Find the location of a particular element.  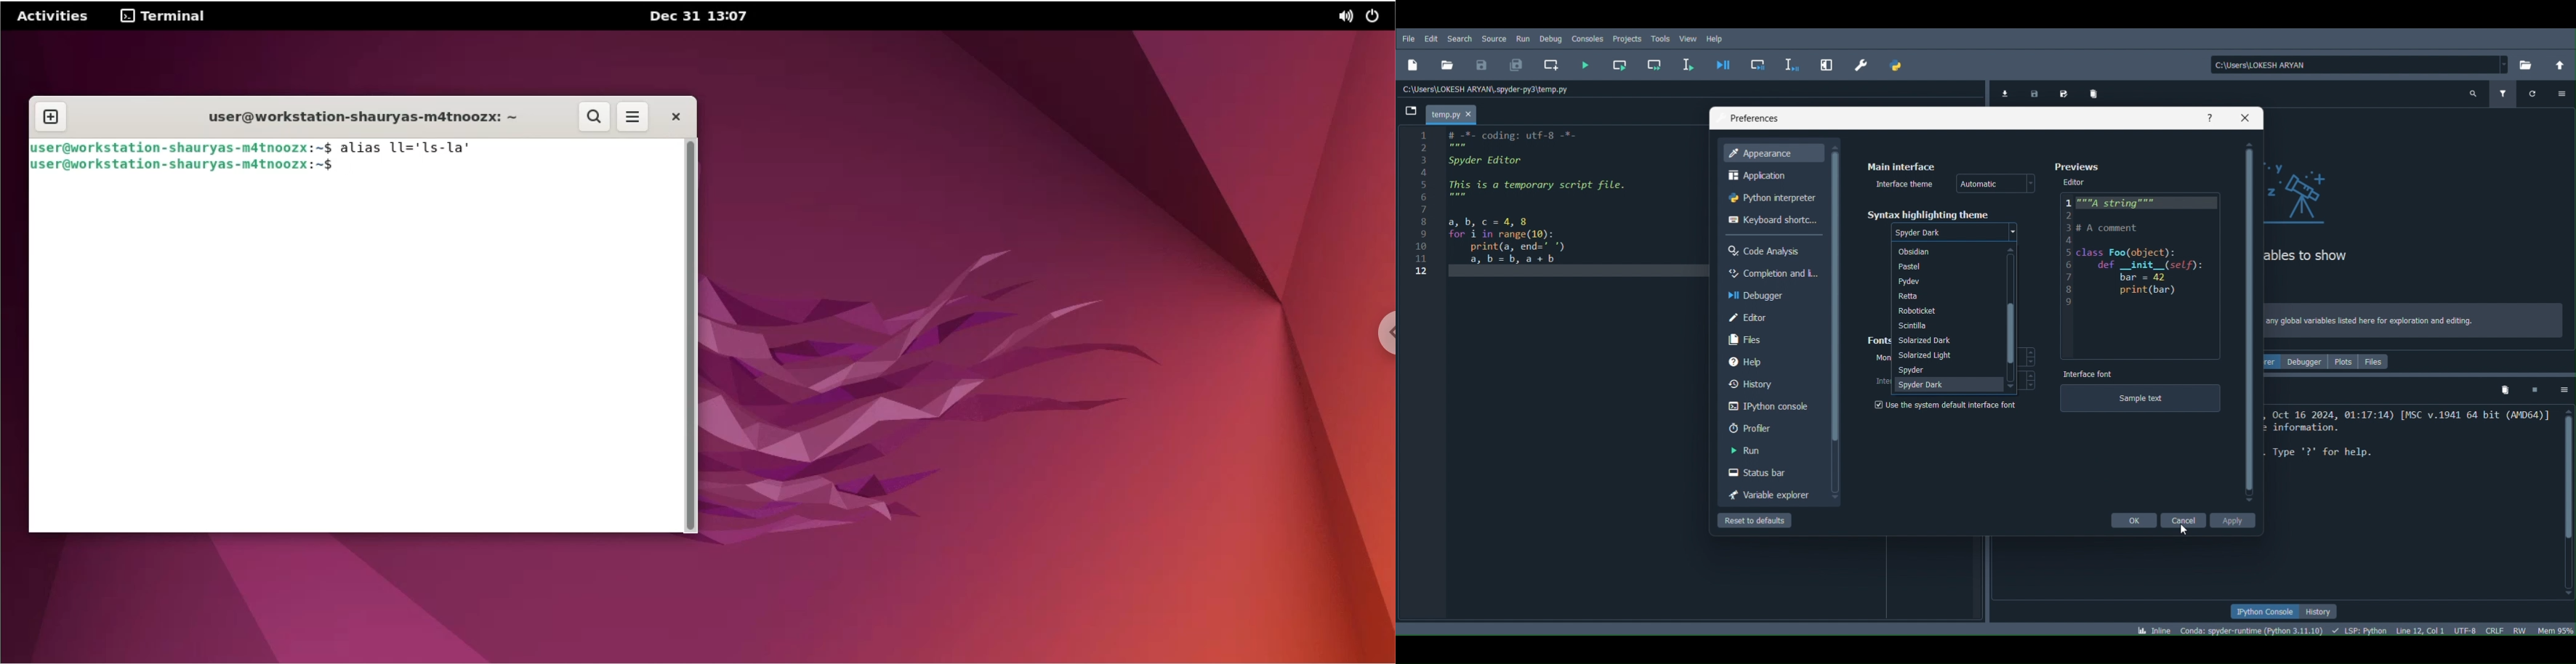

Pydev is located at coordinates (1944, 280).